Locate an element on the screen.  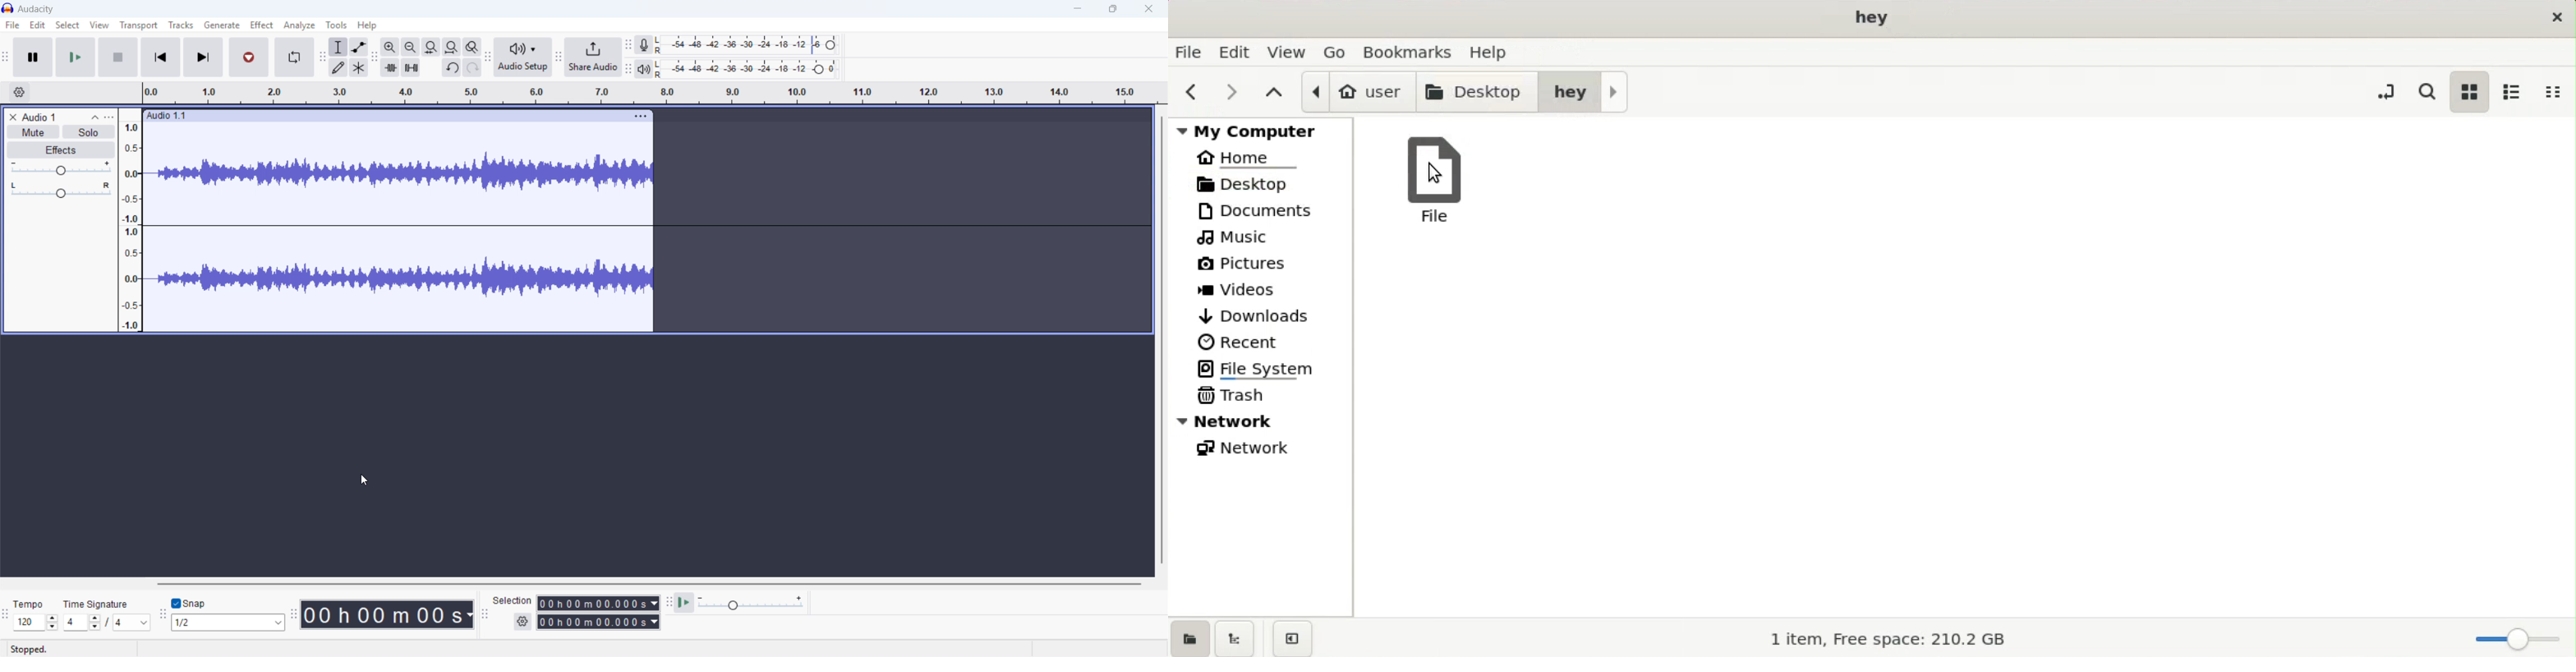
Pan - centre is located at coordinates (61, 191).